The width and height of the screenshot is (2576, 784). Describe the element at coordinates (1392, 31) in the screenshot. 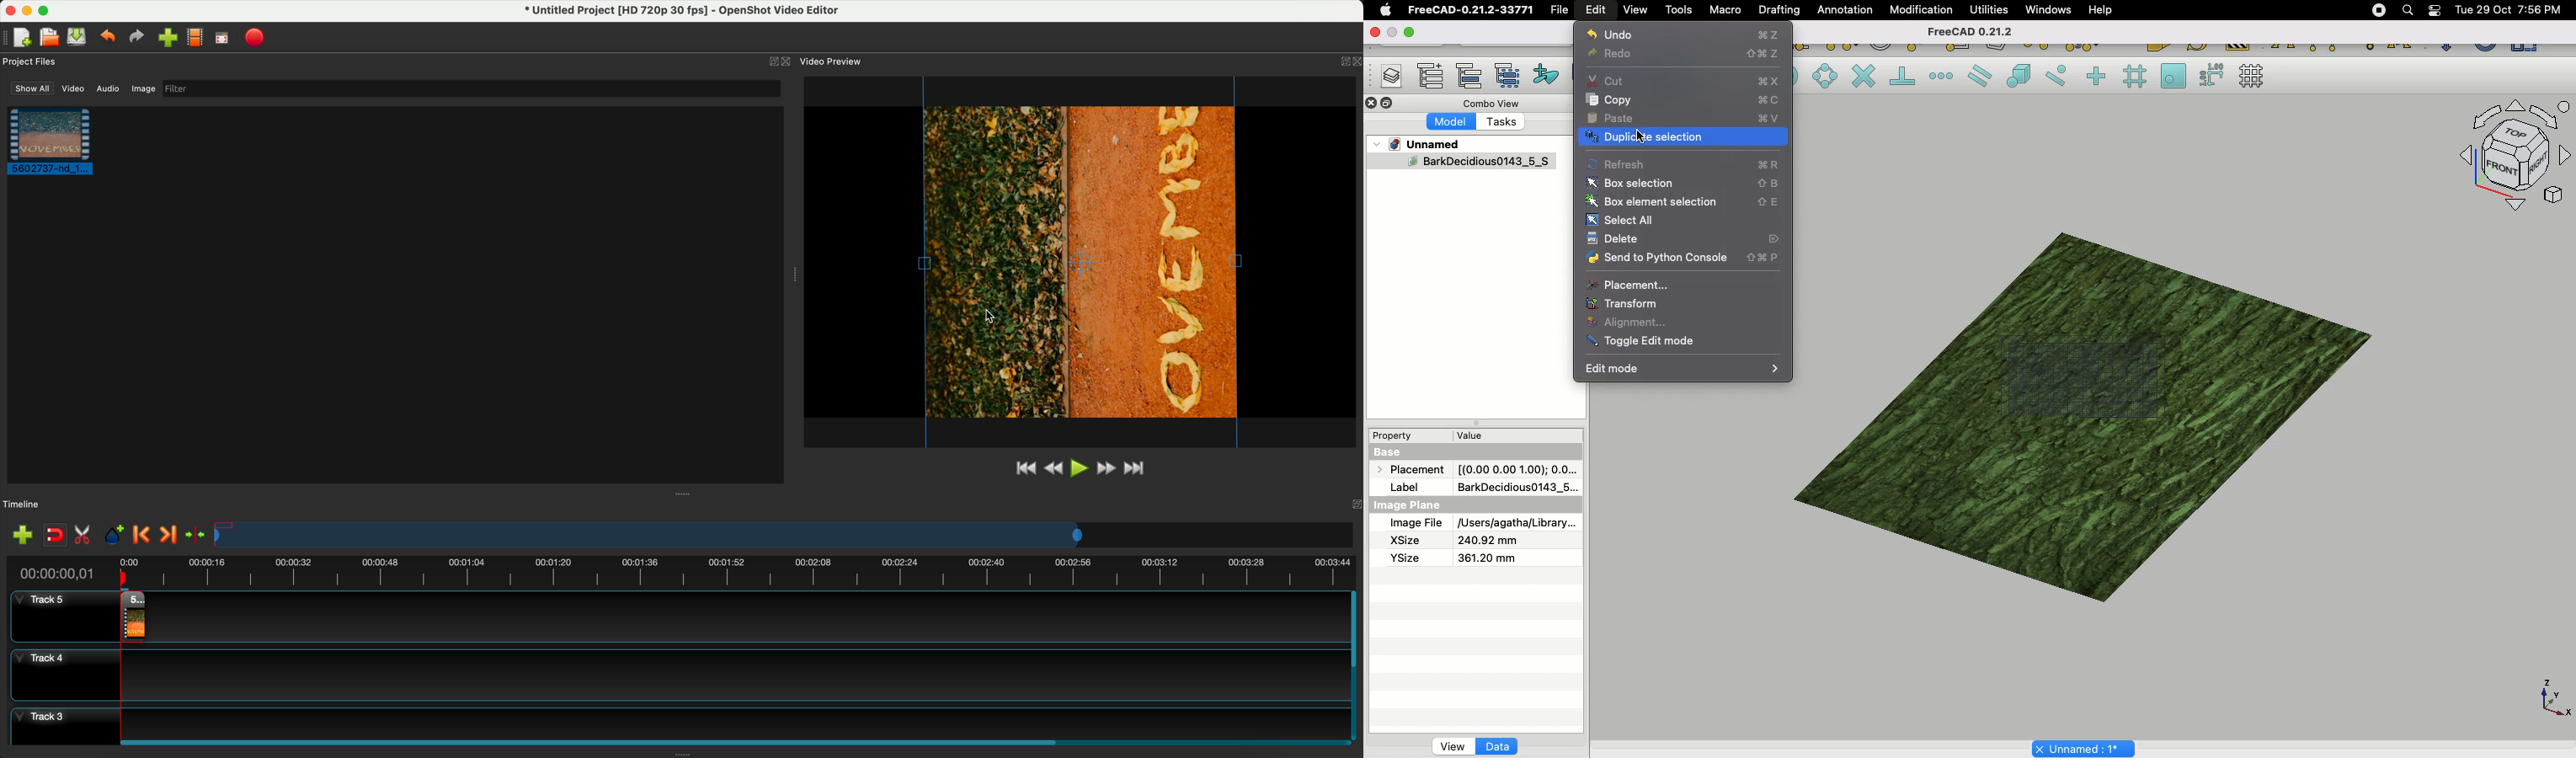

I see `minimise` at that location.